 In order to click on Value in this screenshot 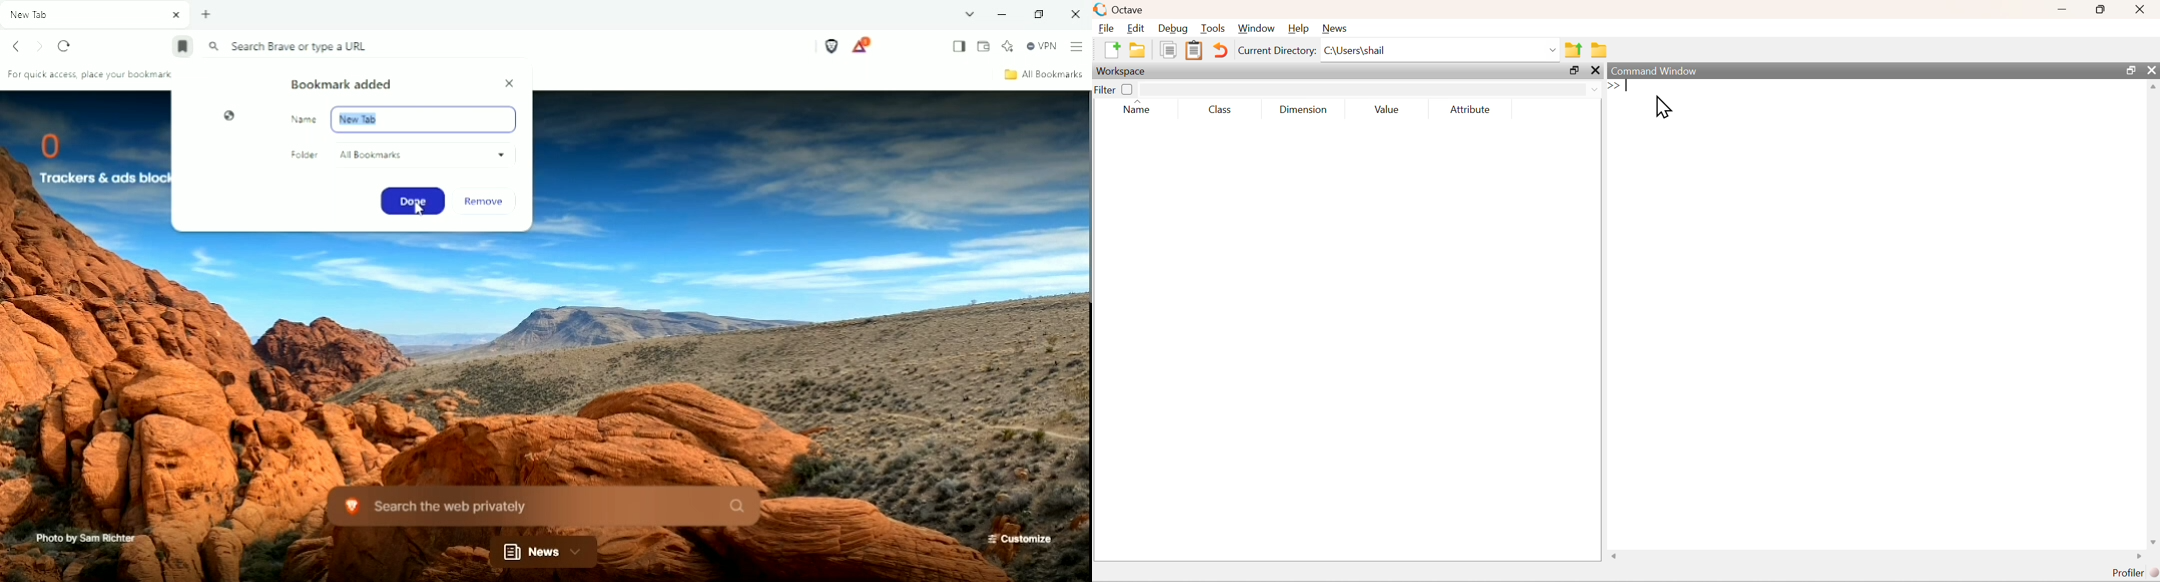, I will do `click(1389, 108)`.